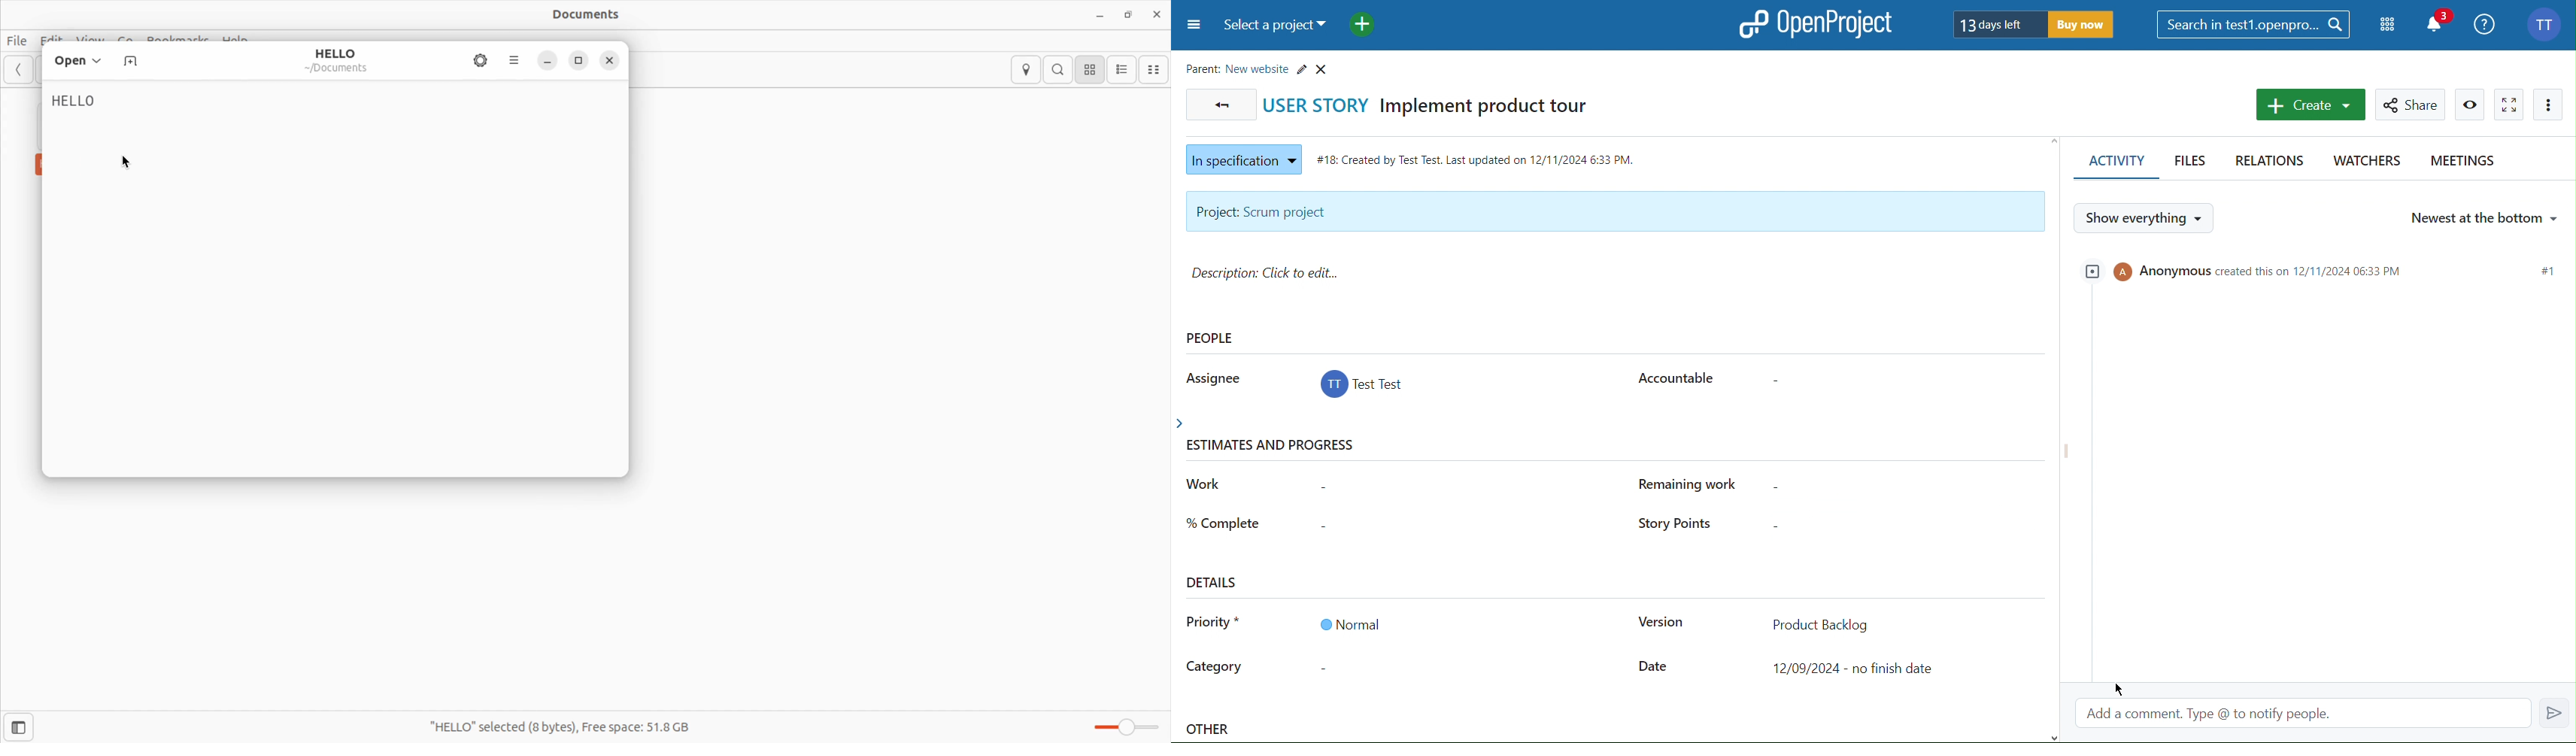  What do you see at coordinates (588, 16) in the screenshot?
I see `Documents` at bounding box center [588, 16].